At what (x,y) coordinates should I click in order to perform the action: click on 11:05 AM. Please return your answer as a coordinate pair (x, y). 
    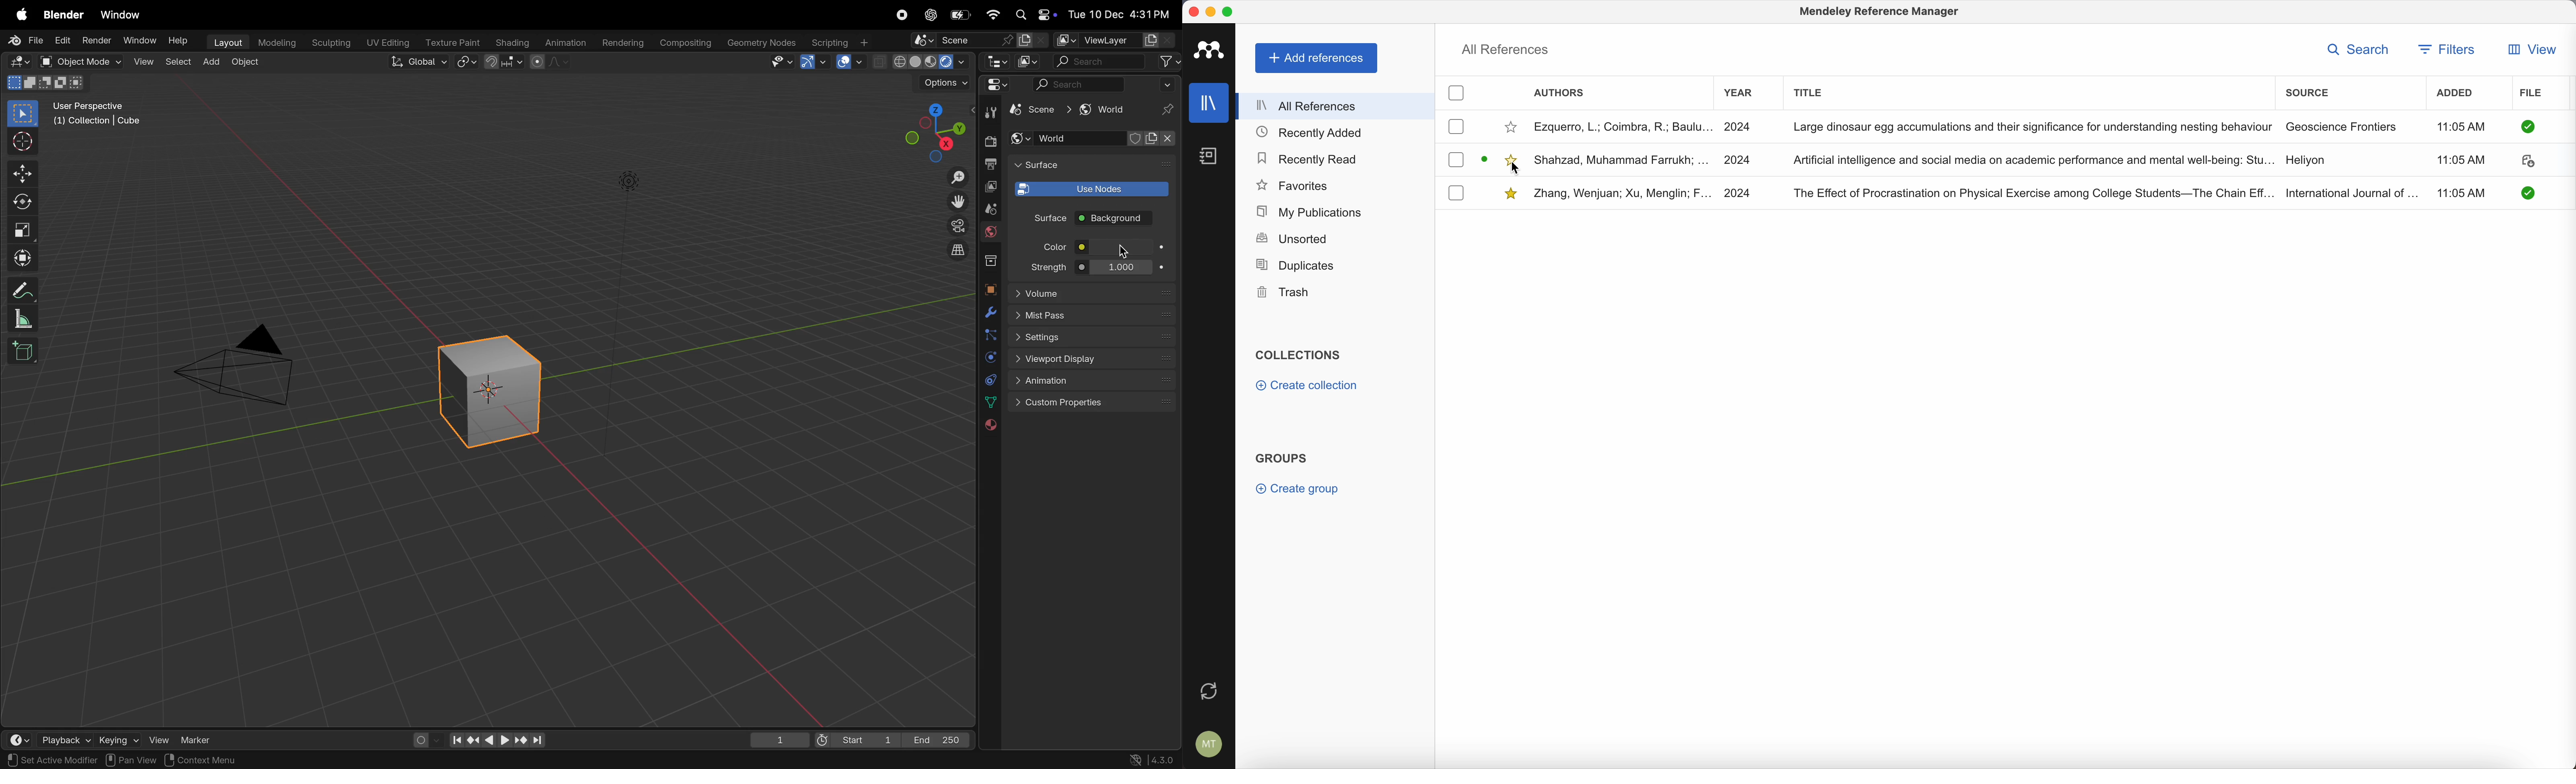
    Looking at the image, I should click on (2460, 161).